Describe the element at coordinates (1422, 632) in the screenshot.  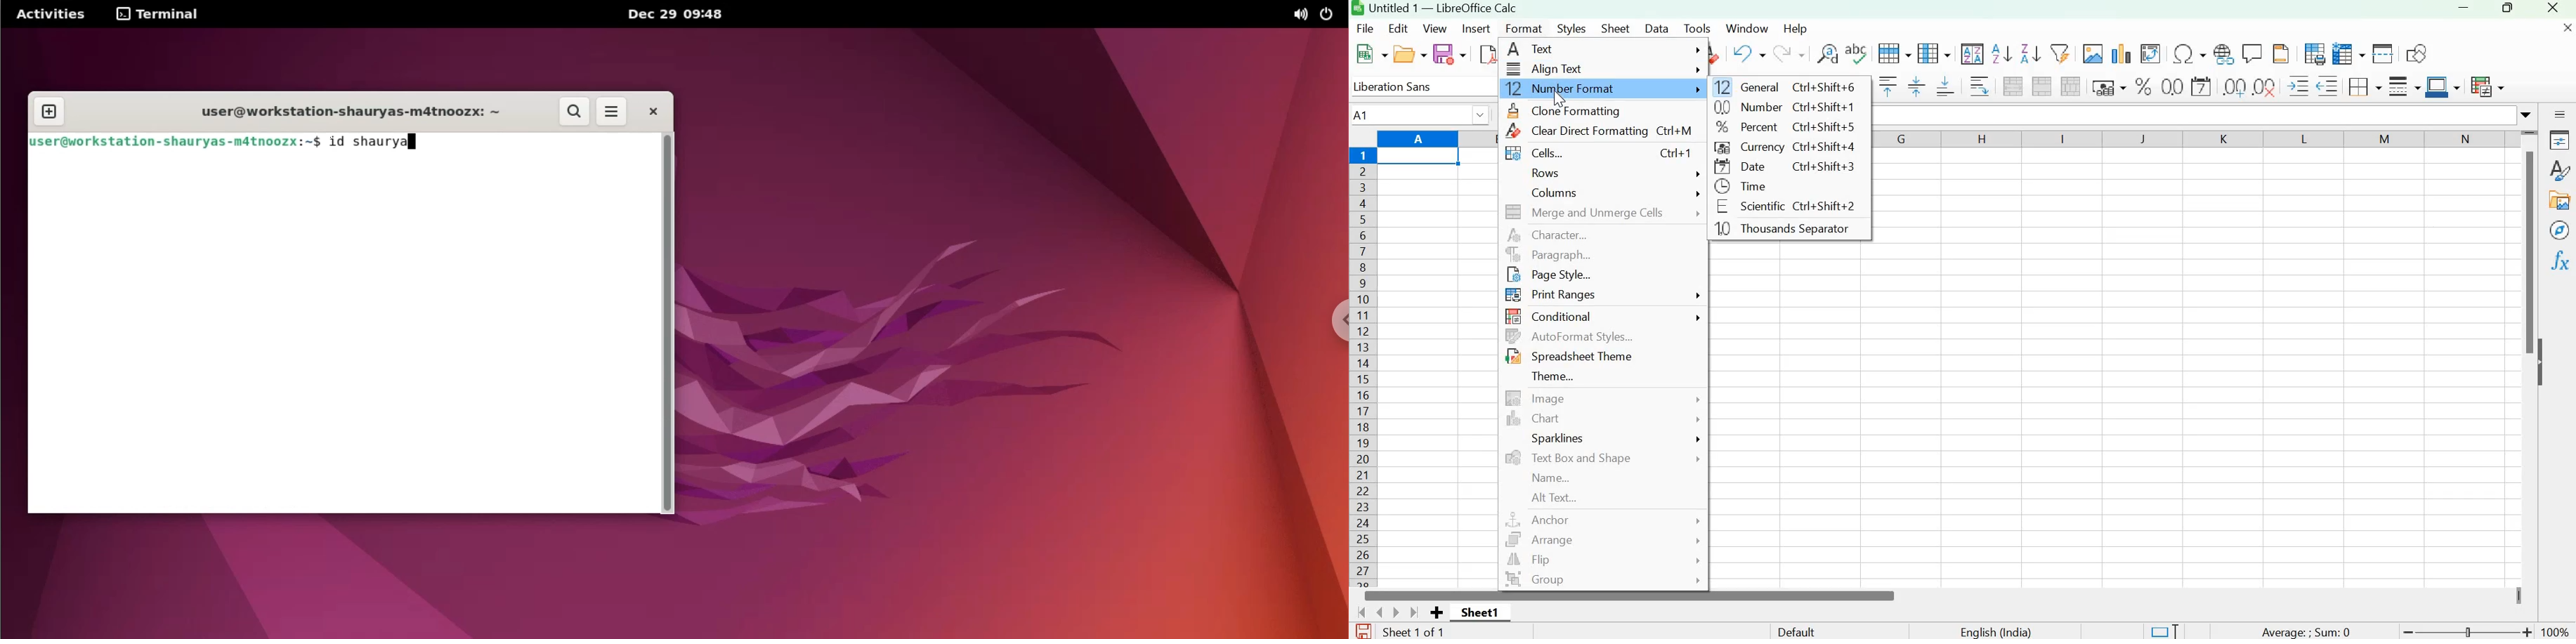
I see `Sheet 1 of 1` at that location.